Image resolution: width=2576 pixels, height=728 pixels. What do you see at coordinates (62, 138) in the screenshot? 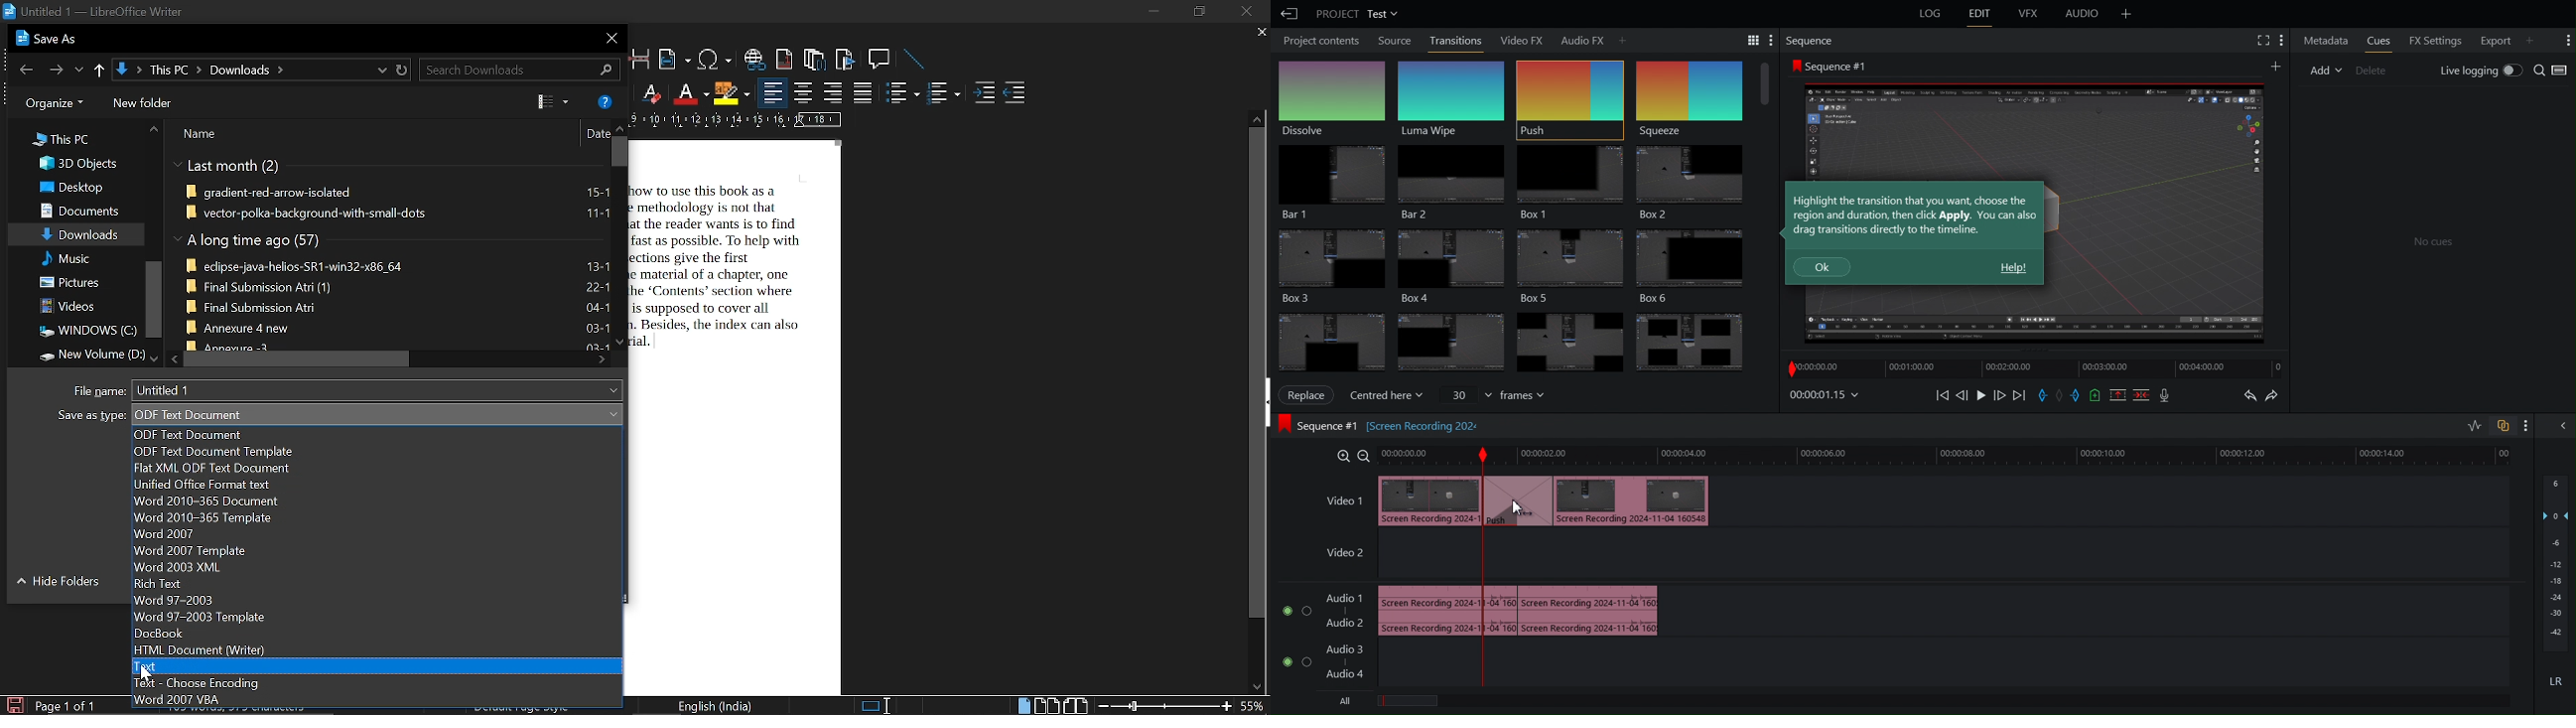
I see `This PC` at bounding box center [62, 138].